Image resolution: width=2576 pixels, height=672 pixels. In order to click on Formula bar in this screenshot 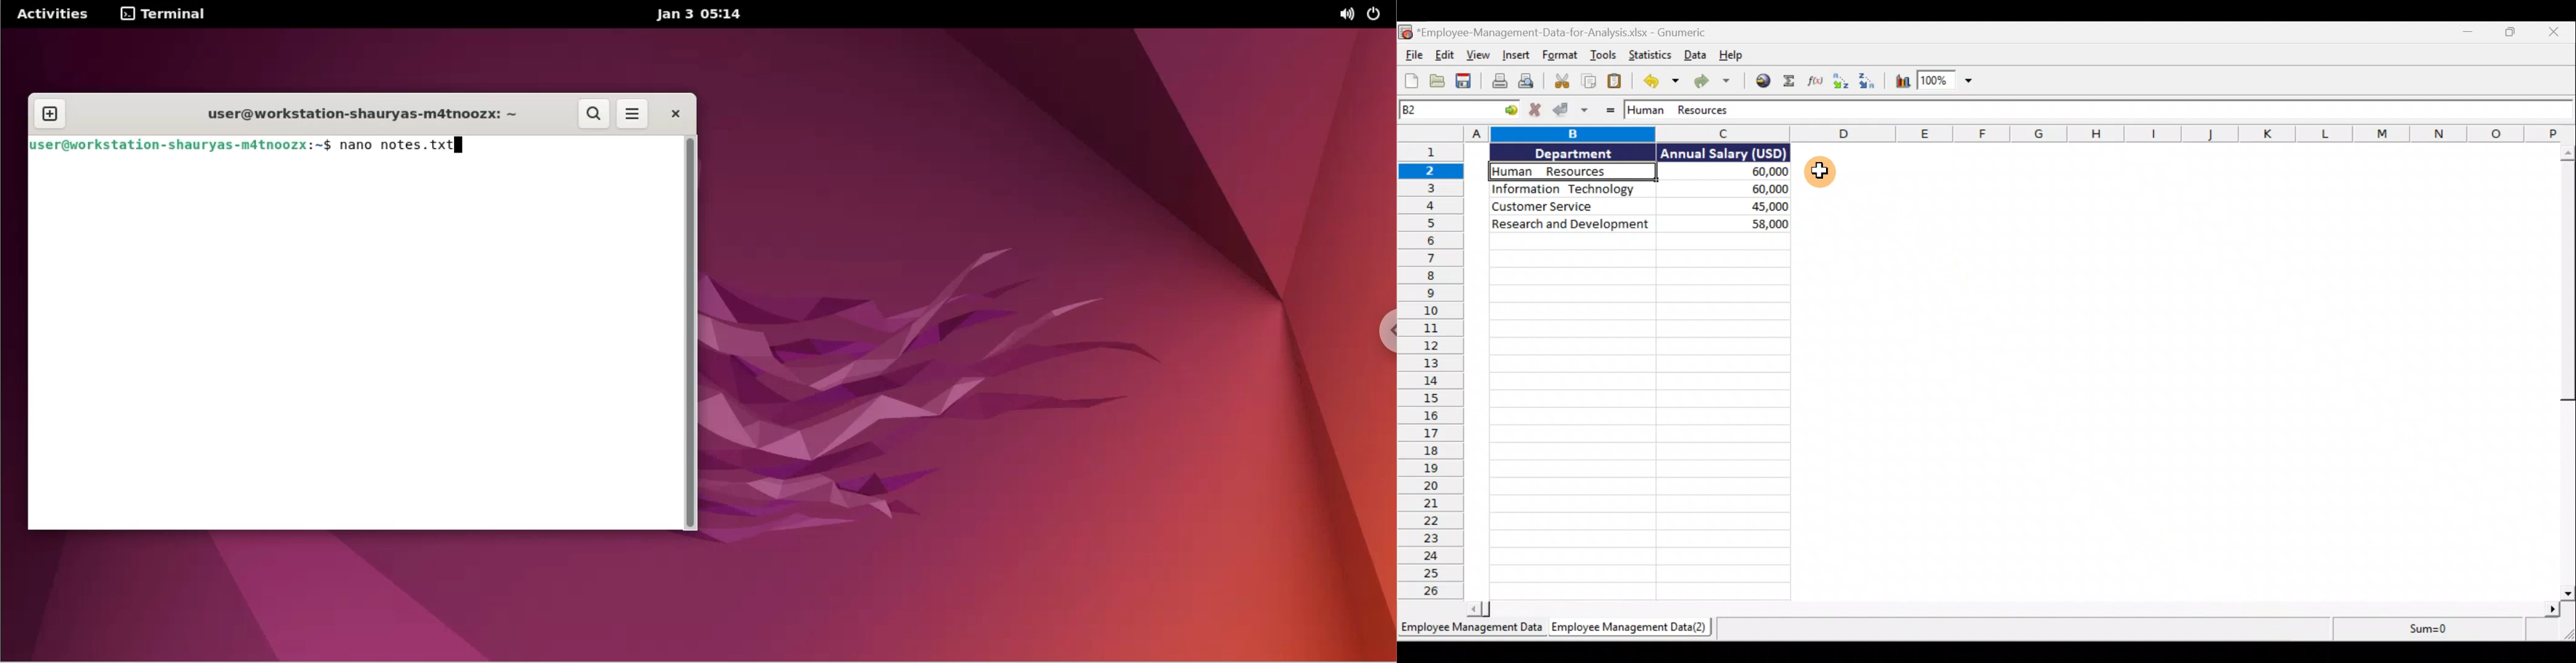, I will do `click(2095, 110)`.